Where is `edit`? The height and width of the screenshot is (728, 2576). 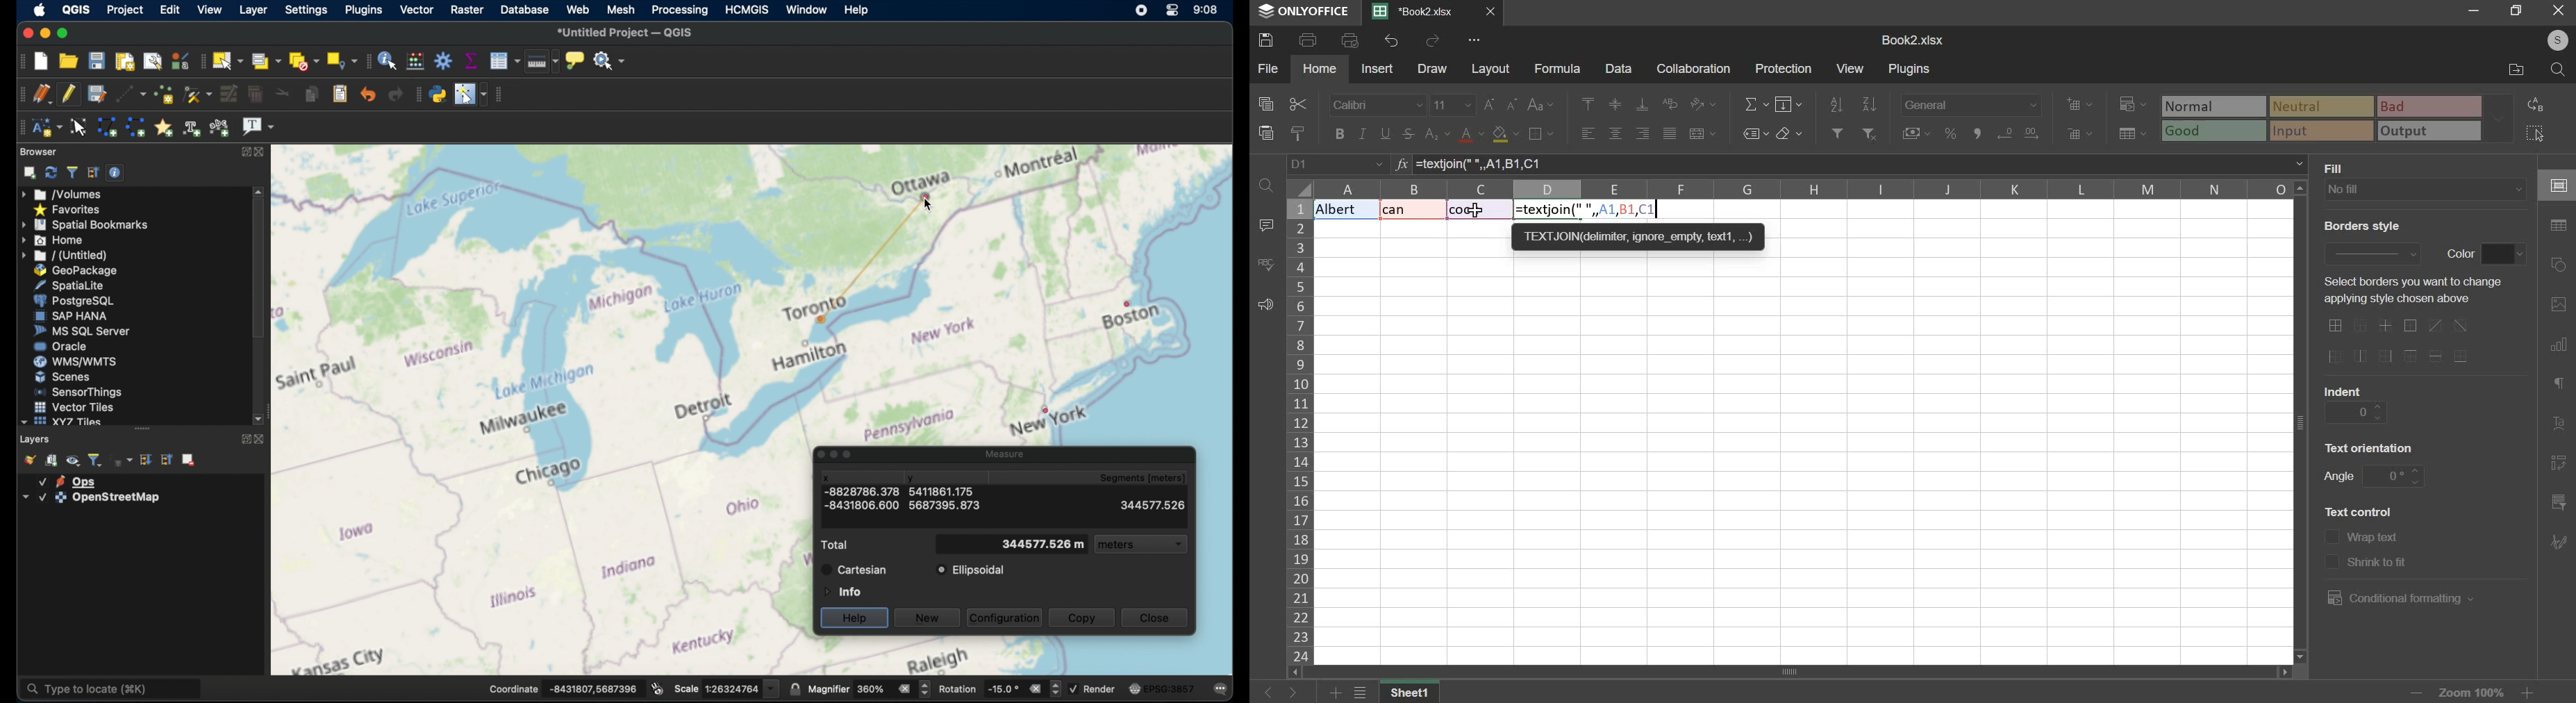
edit is located at coordinates (169, 10).